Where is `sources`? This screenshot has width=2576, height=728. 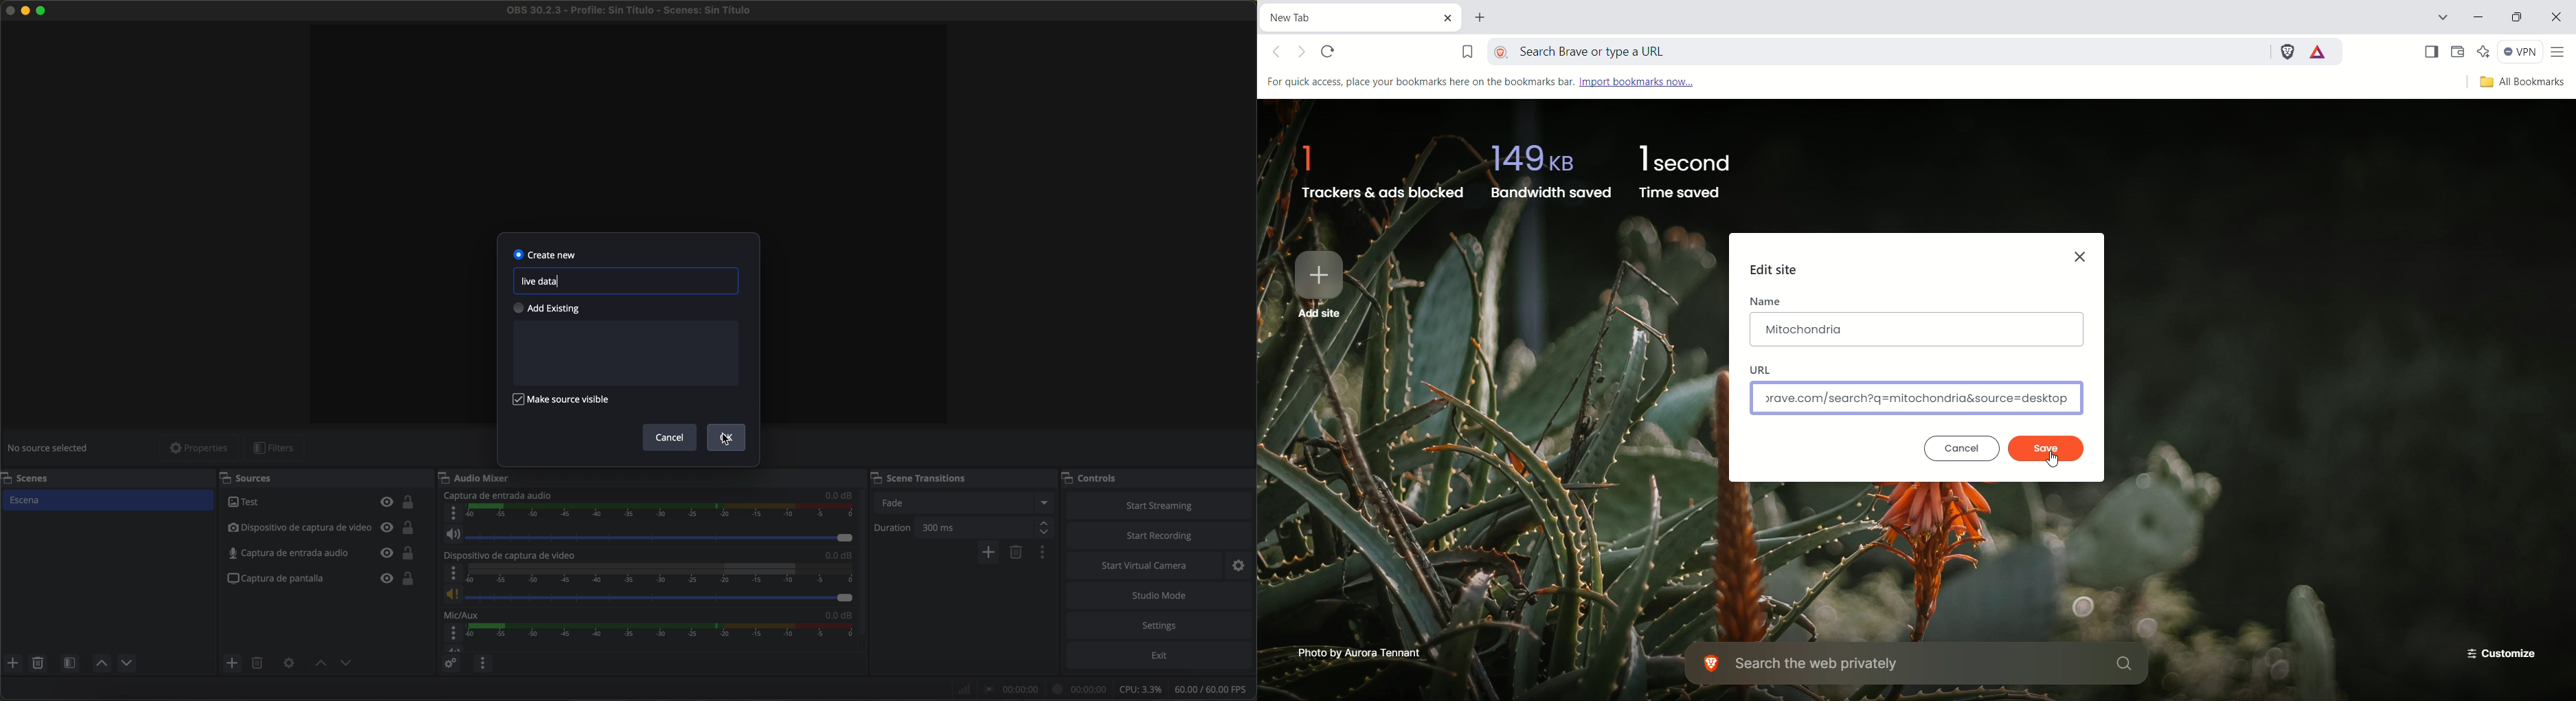 sources is located at coordinates (254, 477).